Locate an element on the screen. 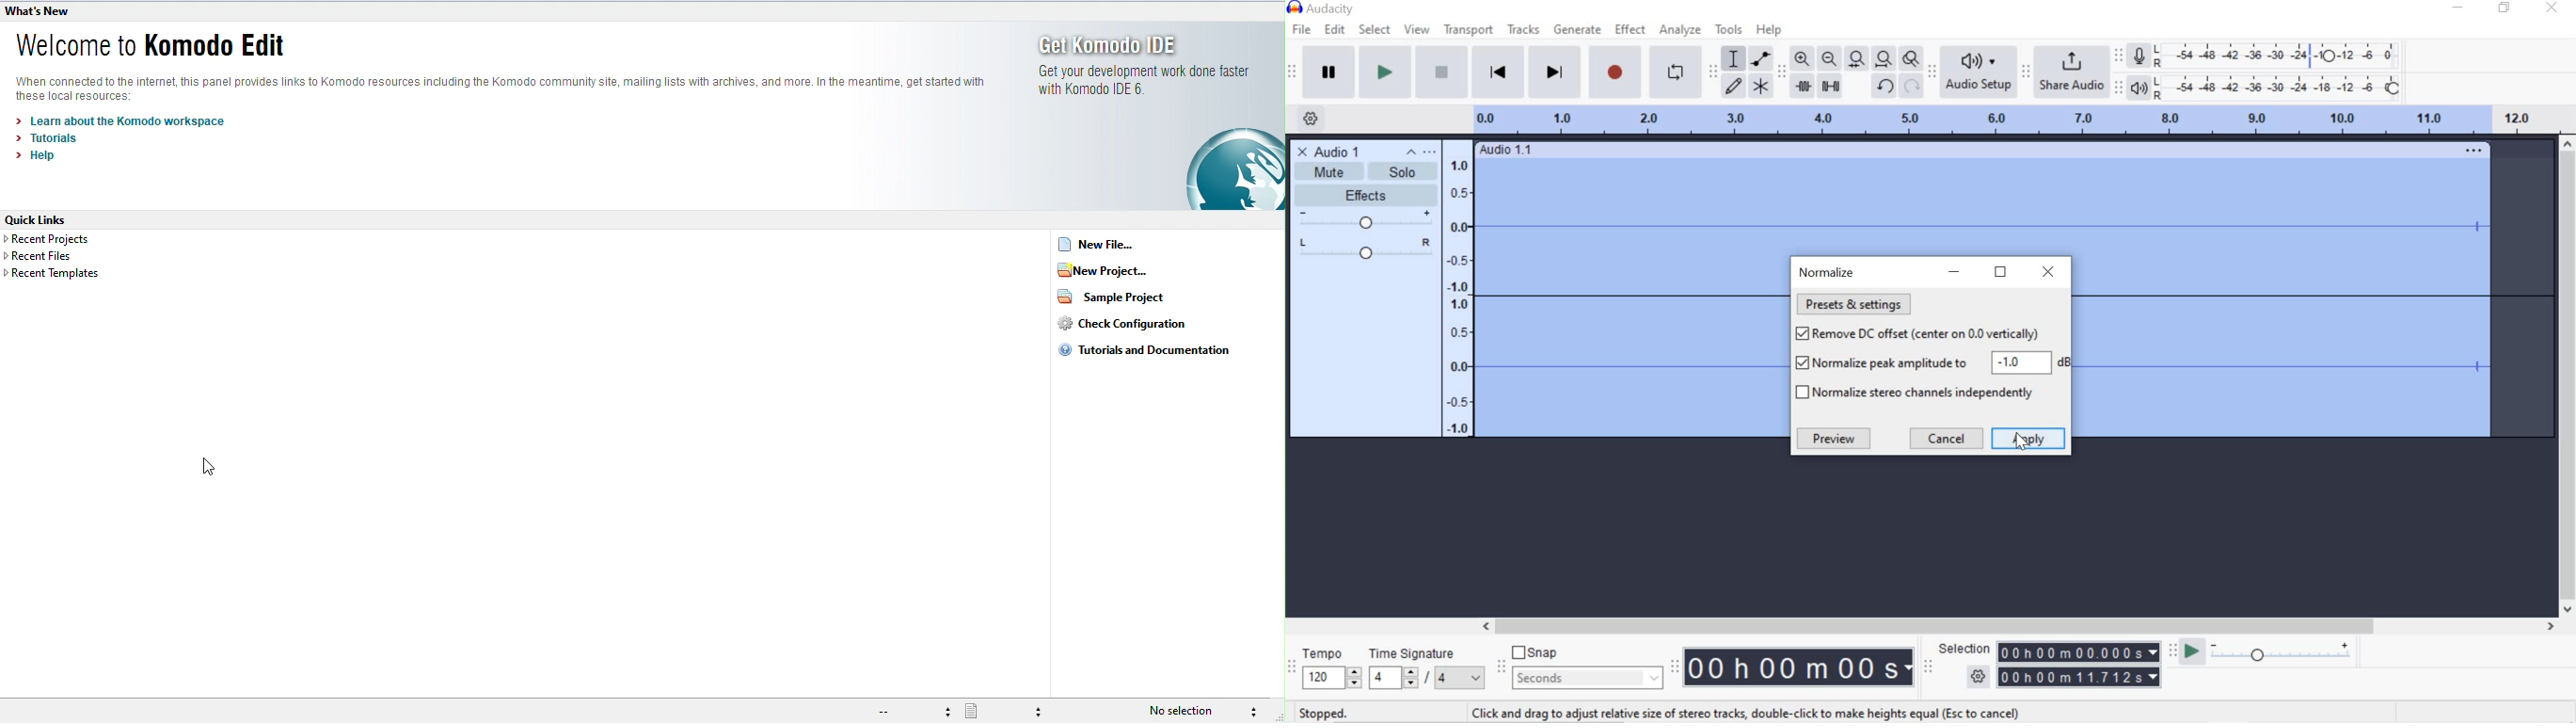 This screenshot has width=2576, height=728. Selection time is located at coordinates (2082, 665).